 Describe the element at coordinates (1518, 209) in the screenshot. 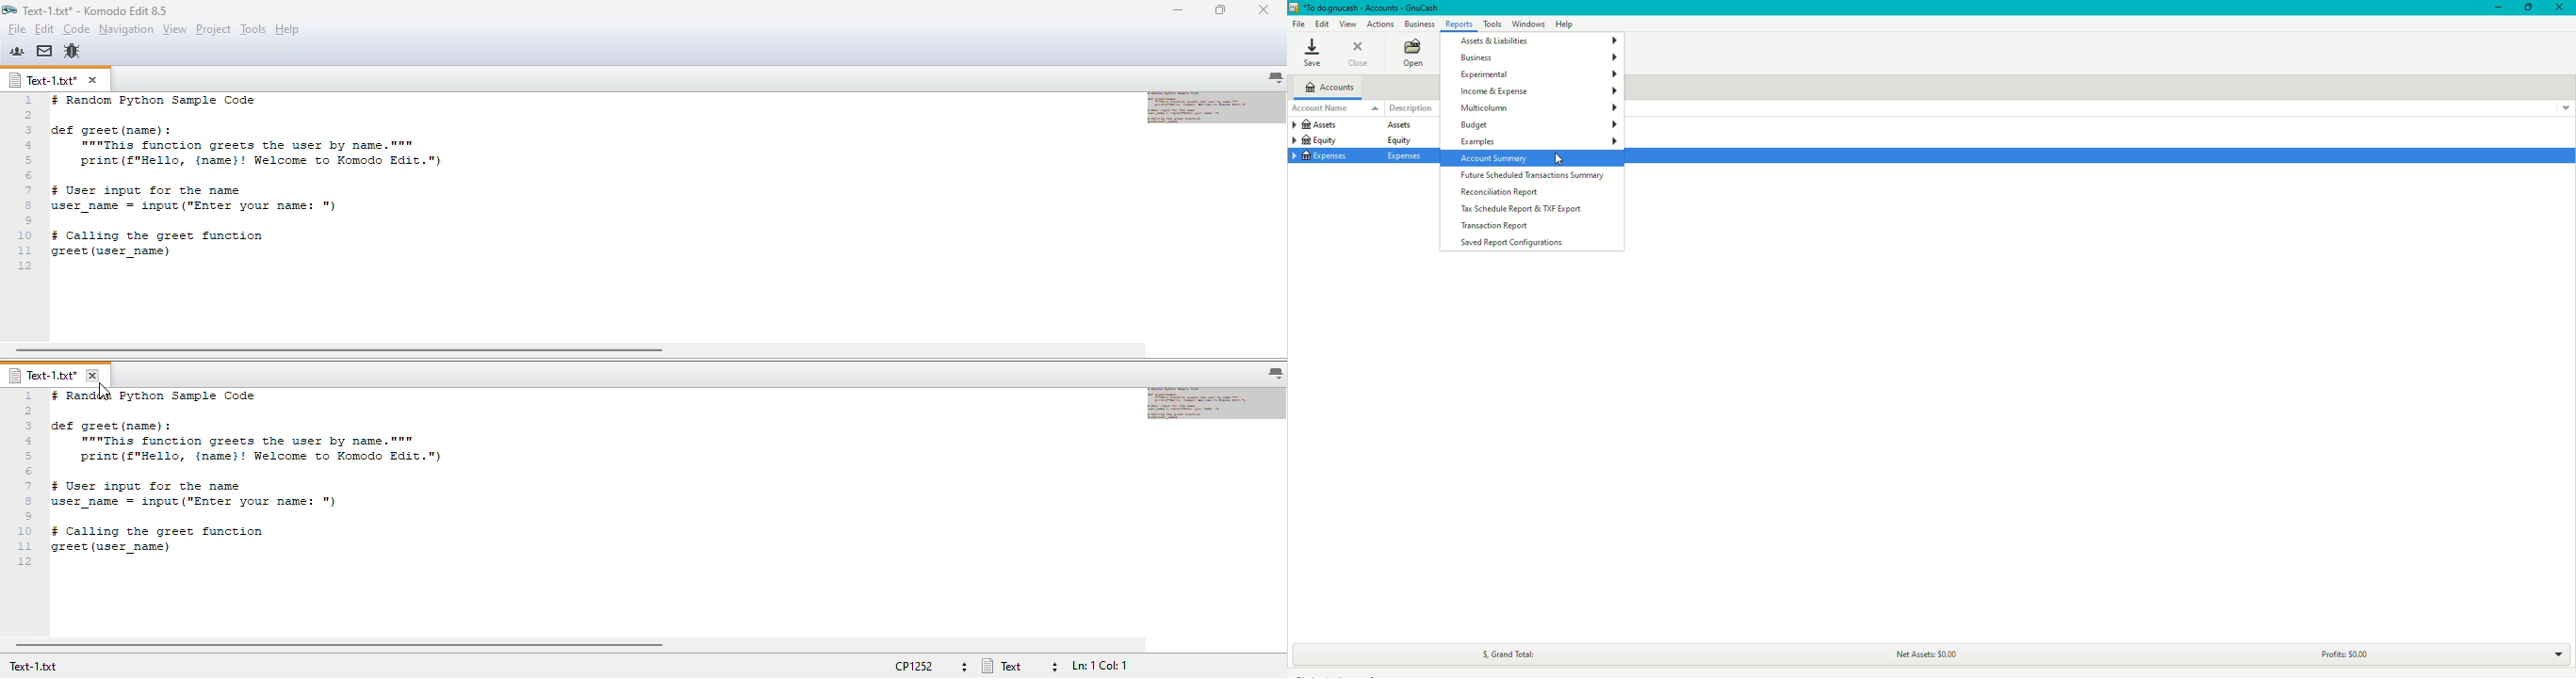

I see `Tax schedule Report` at that location.